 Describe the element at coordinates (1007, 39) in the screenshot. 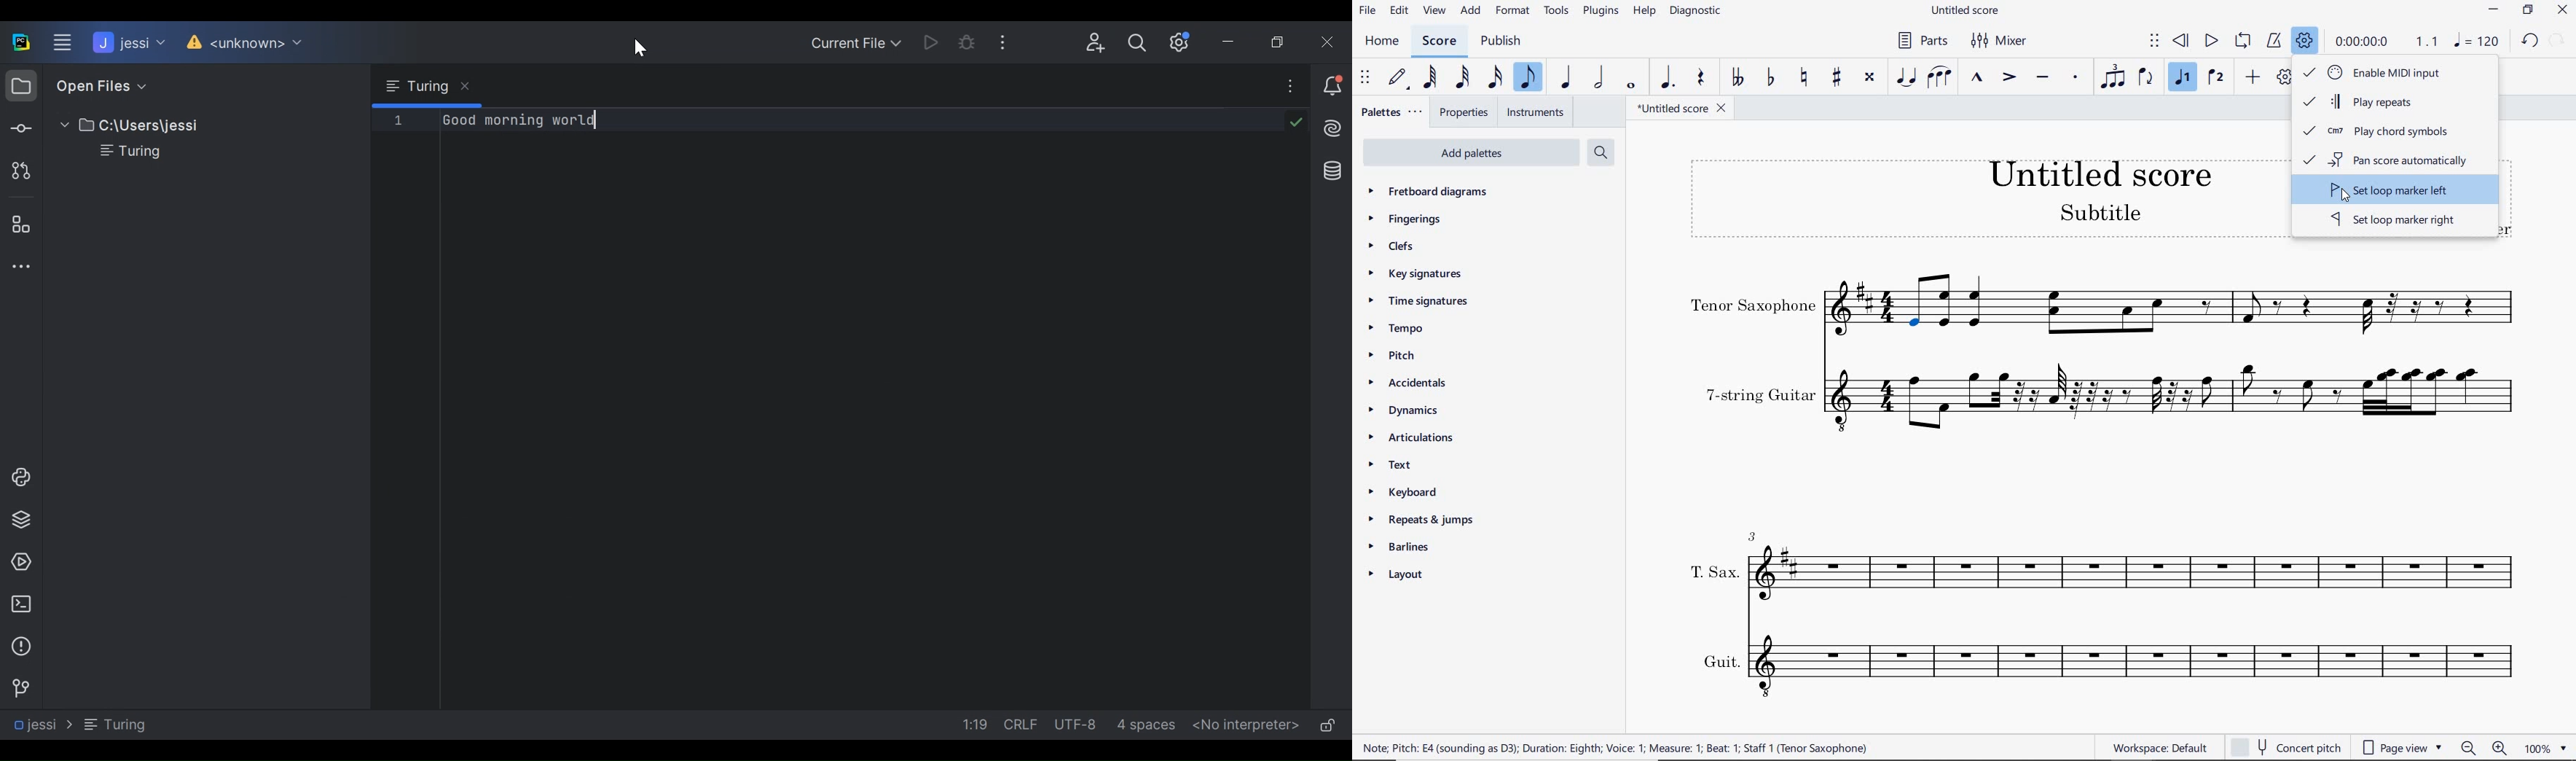

I see `More Options` at that location.